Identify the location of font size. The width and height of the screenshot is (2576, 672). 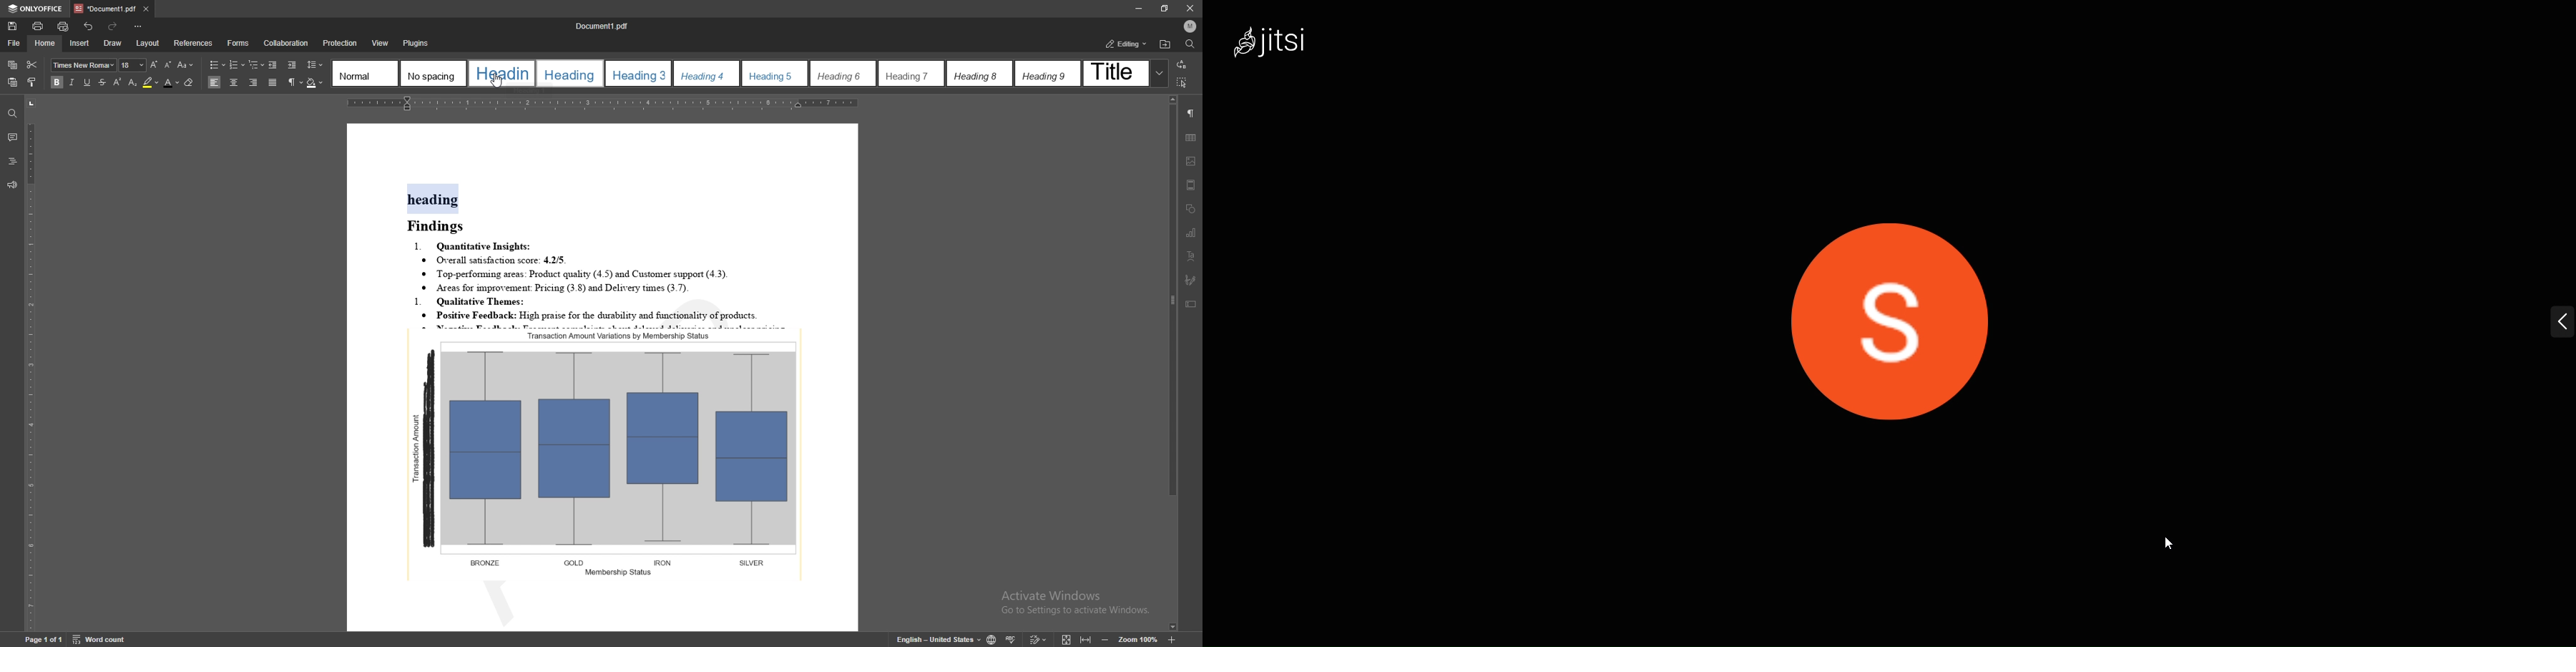
(133, 65).